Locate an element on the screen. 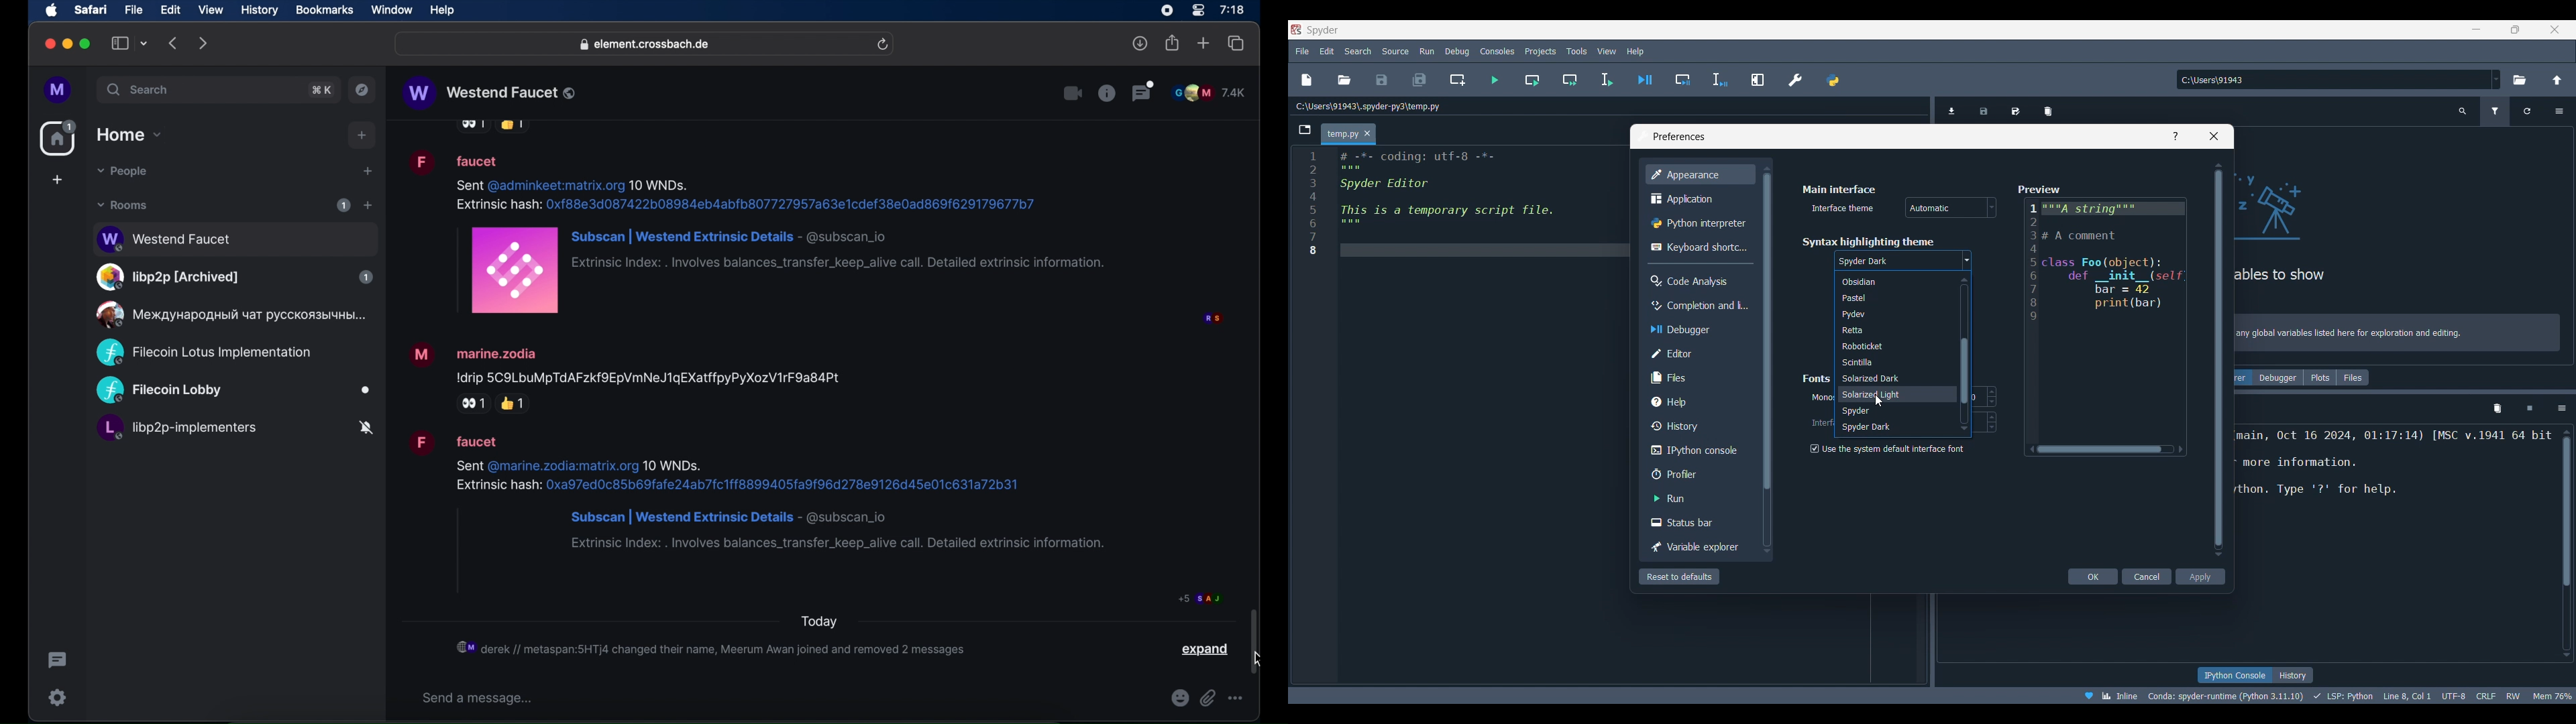  Indicates interface settings is located at coordinates (1821, 423).